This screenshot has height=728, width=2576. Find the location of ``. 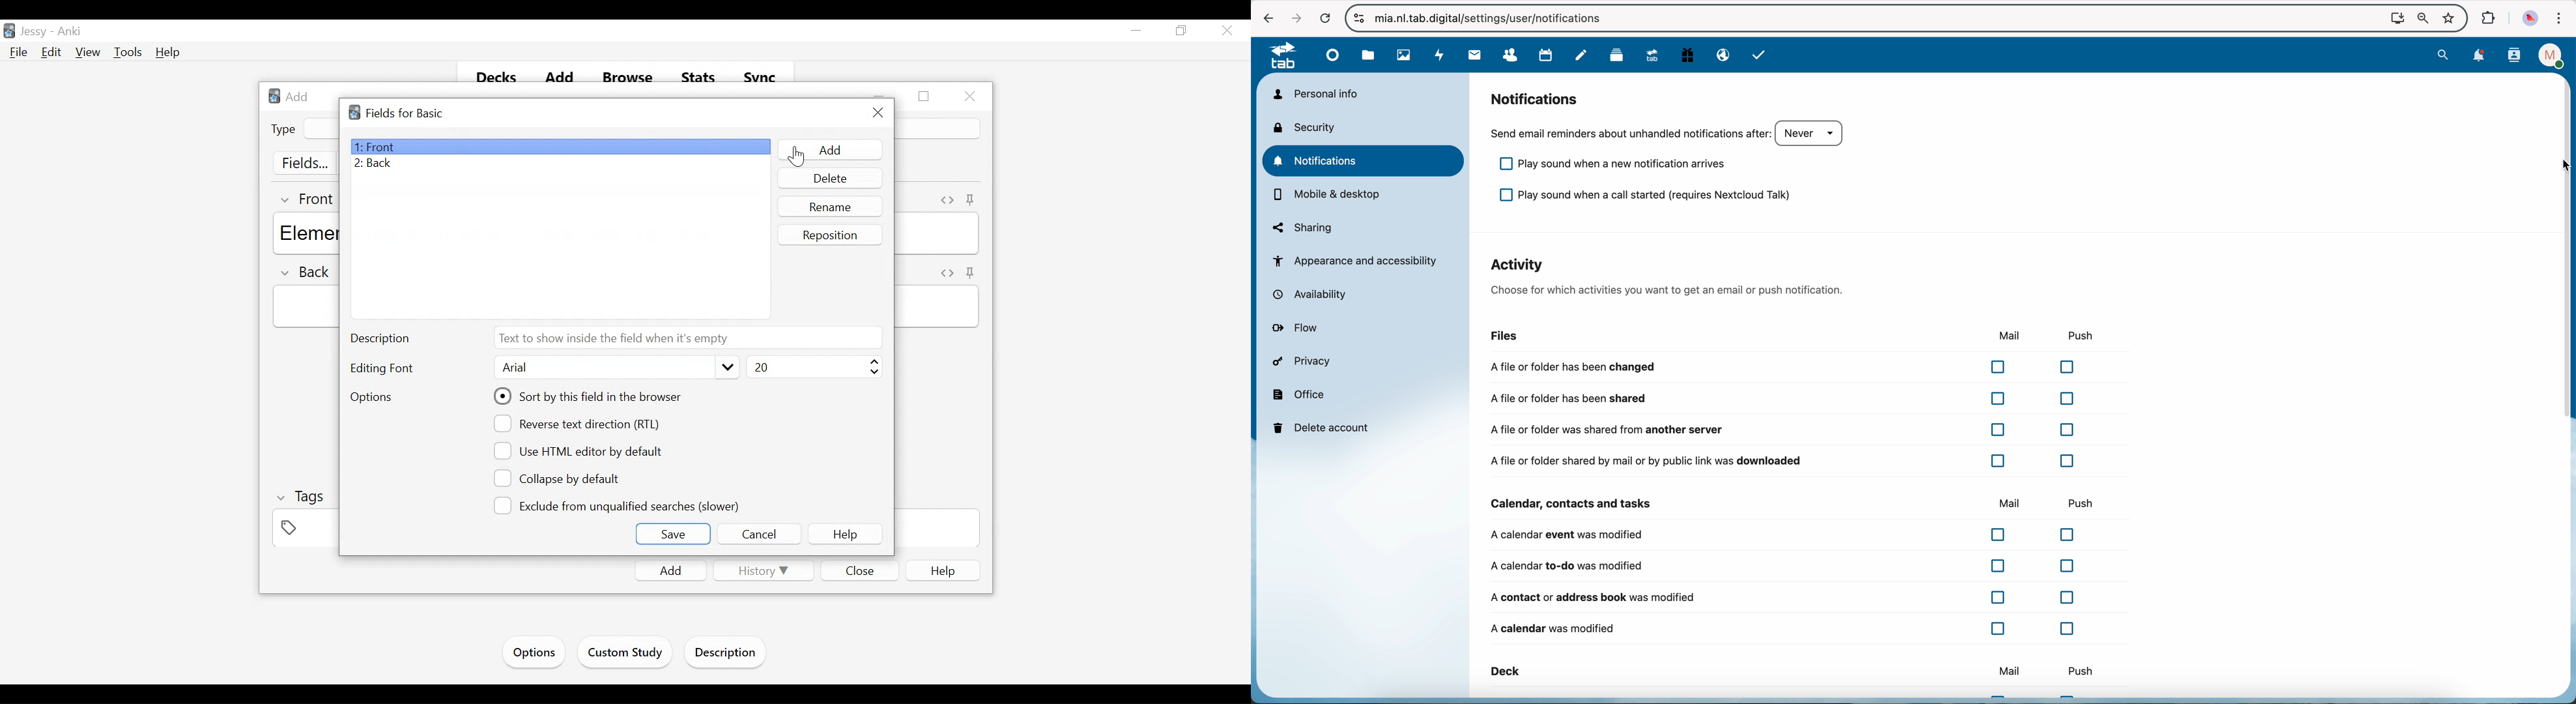

 is located at coordinates (829, 149).